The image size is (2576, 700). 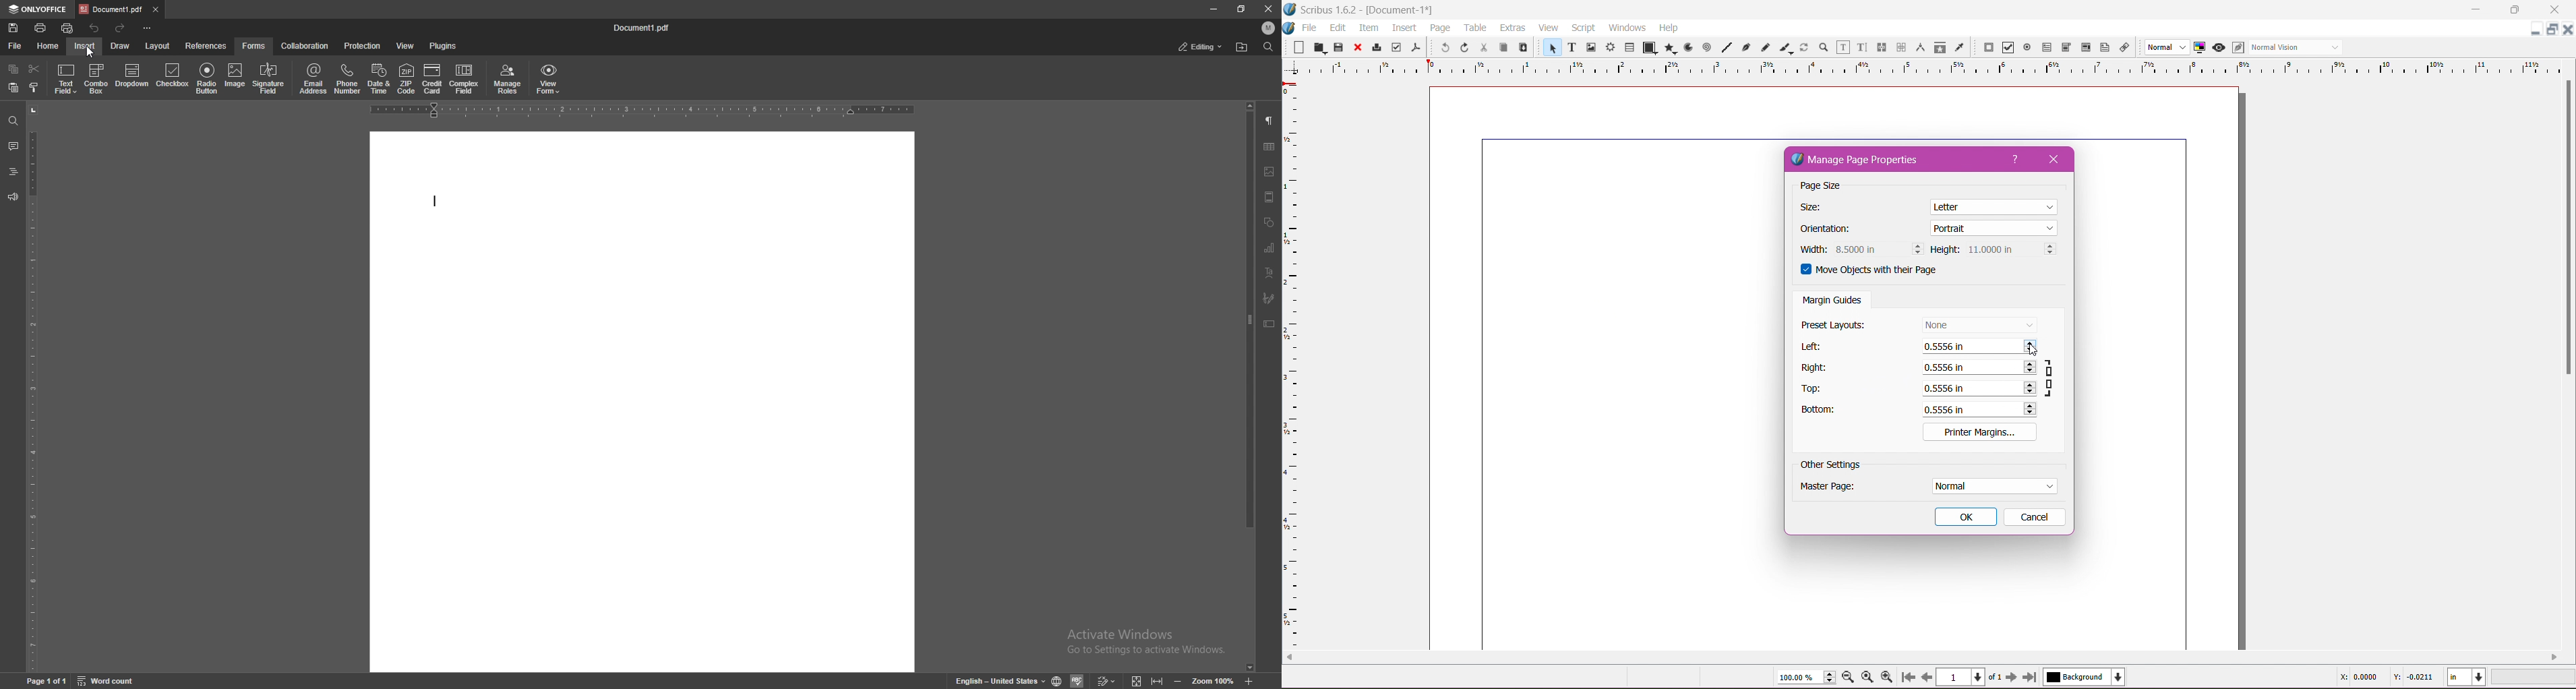 I want to click on Calligraphic Line, so click(x=1785, y=47).